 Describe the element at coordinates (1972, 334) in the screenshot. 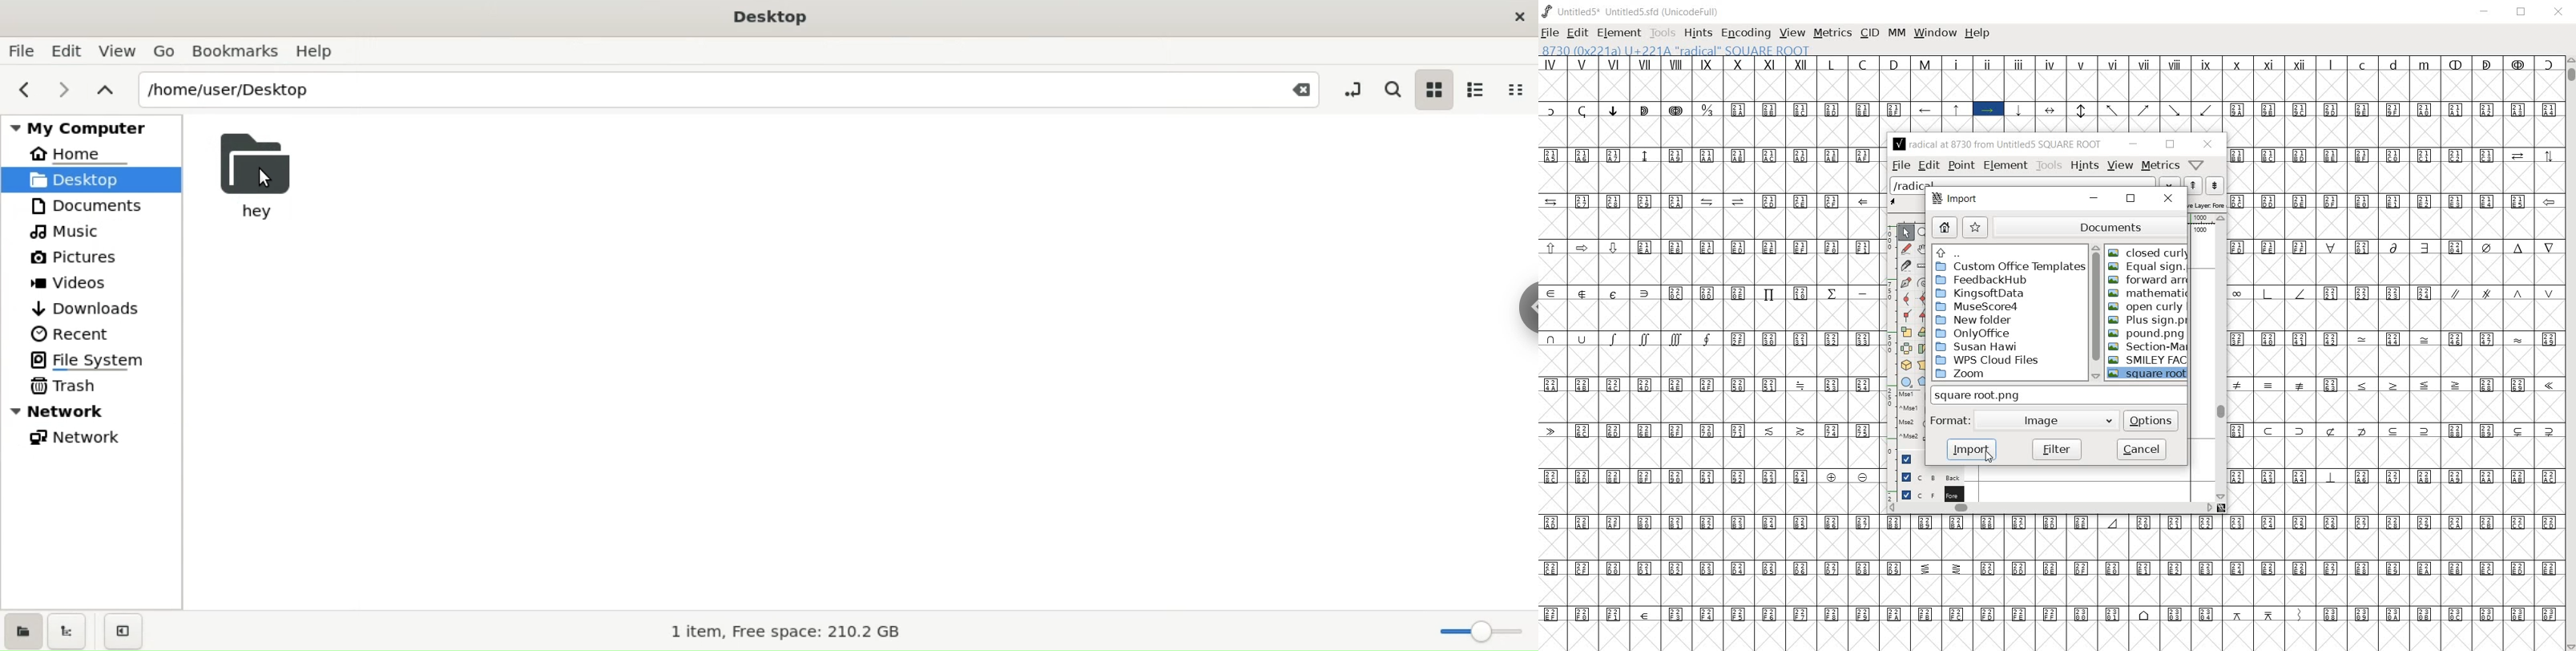

I see `OnlyOffice` at that location.